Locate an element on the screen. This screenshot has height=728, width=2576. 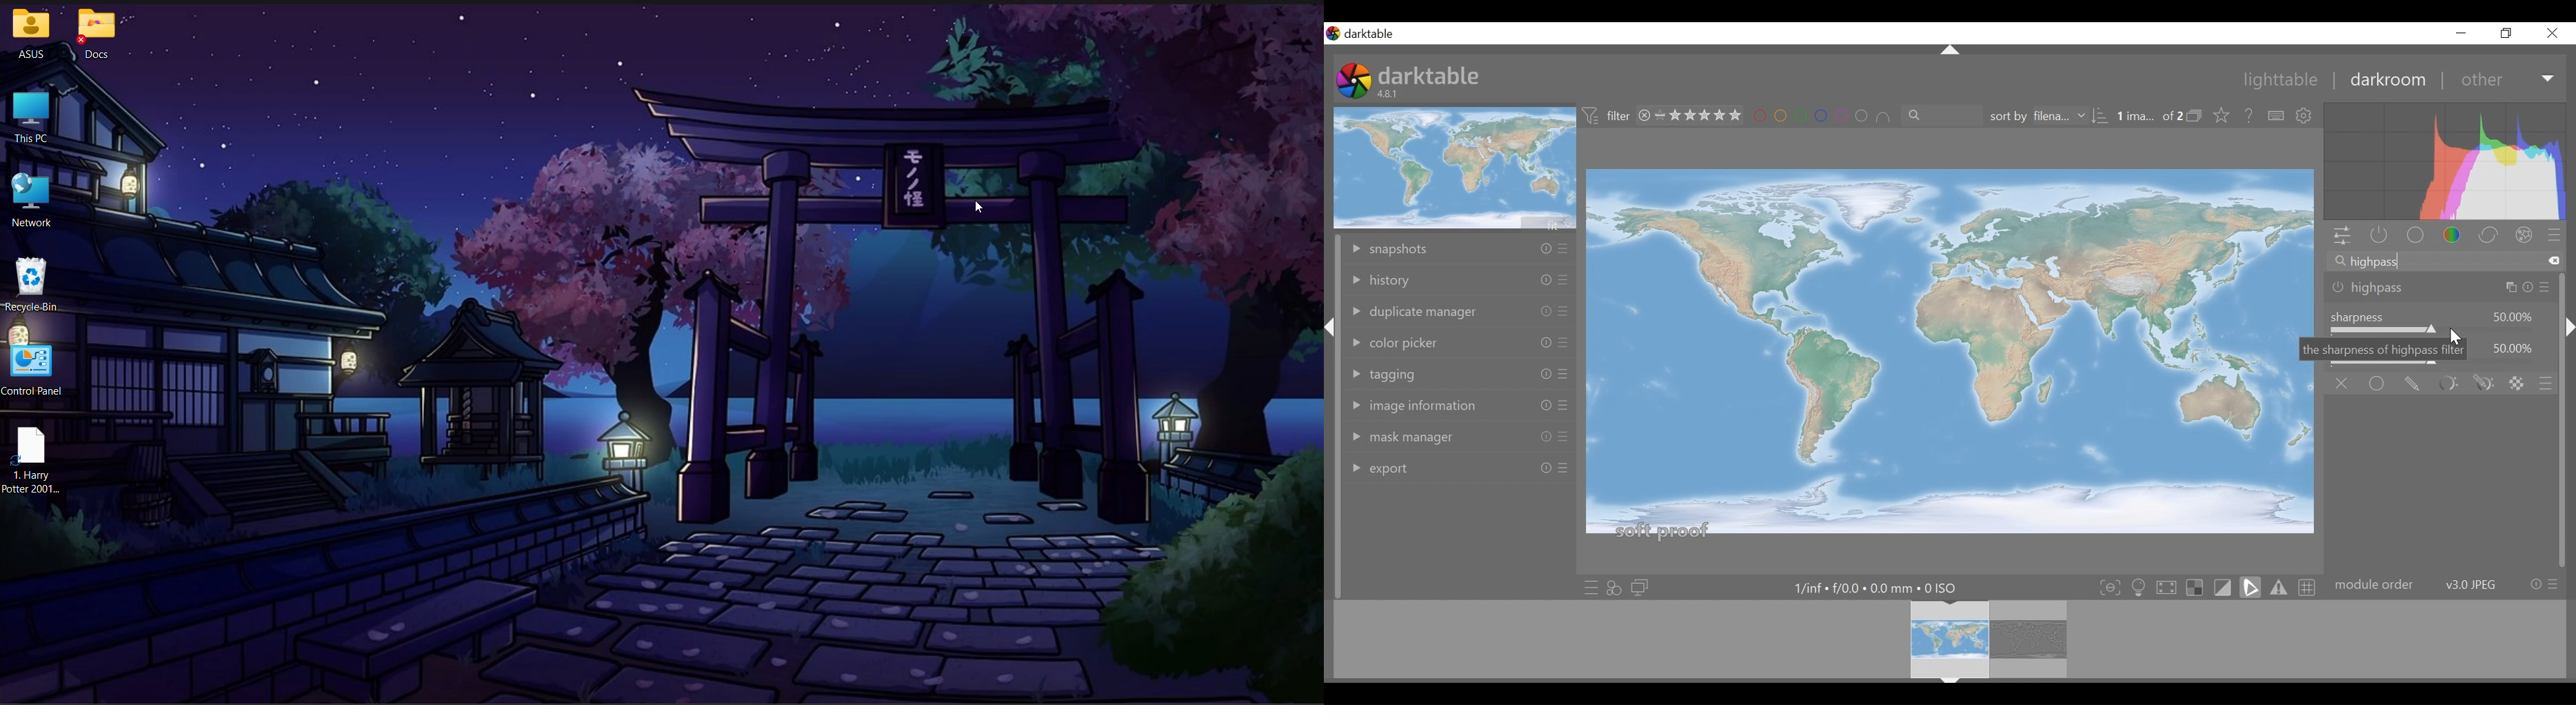
Network is located at coordinates (32, 200).